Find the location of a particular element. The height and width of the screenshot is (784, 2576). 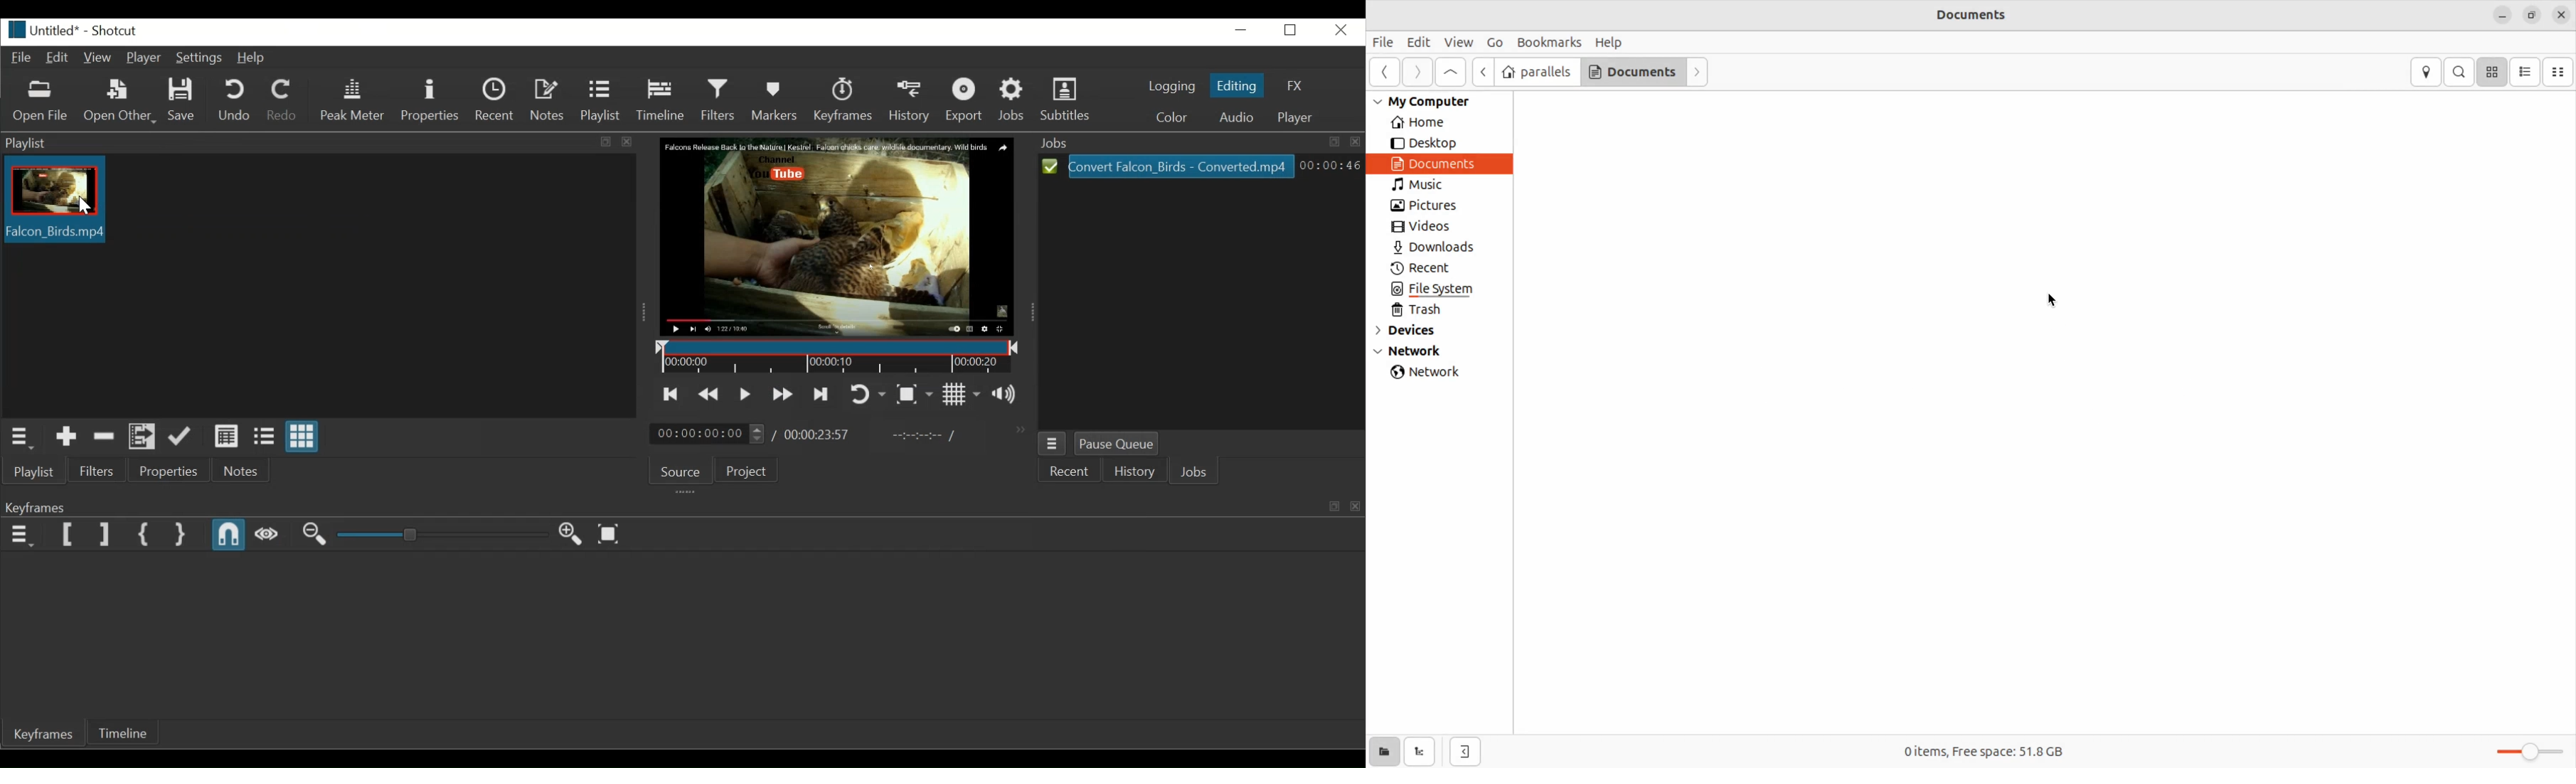

Redo is located at coordinates (283, 100).